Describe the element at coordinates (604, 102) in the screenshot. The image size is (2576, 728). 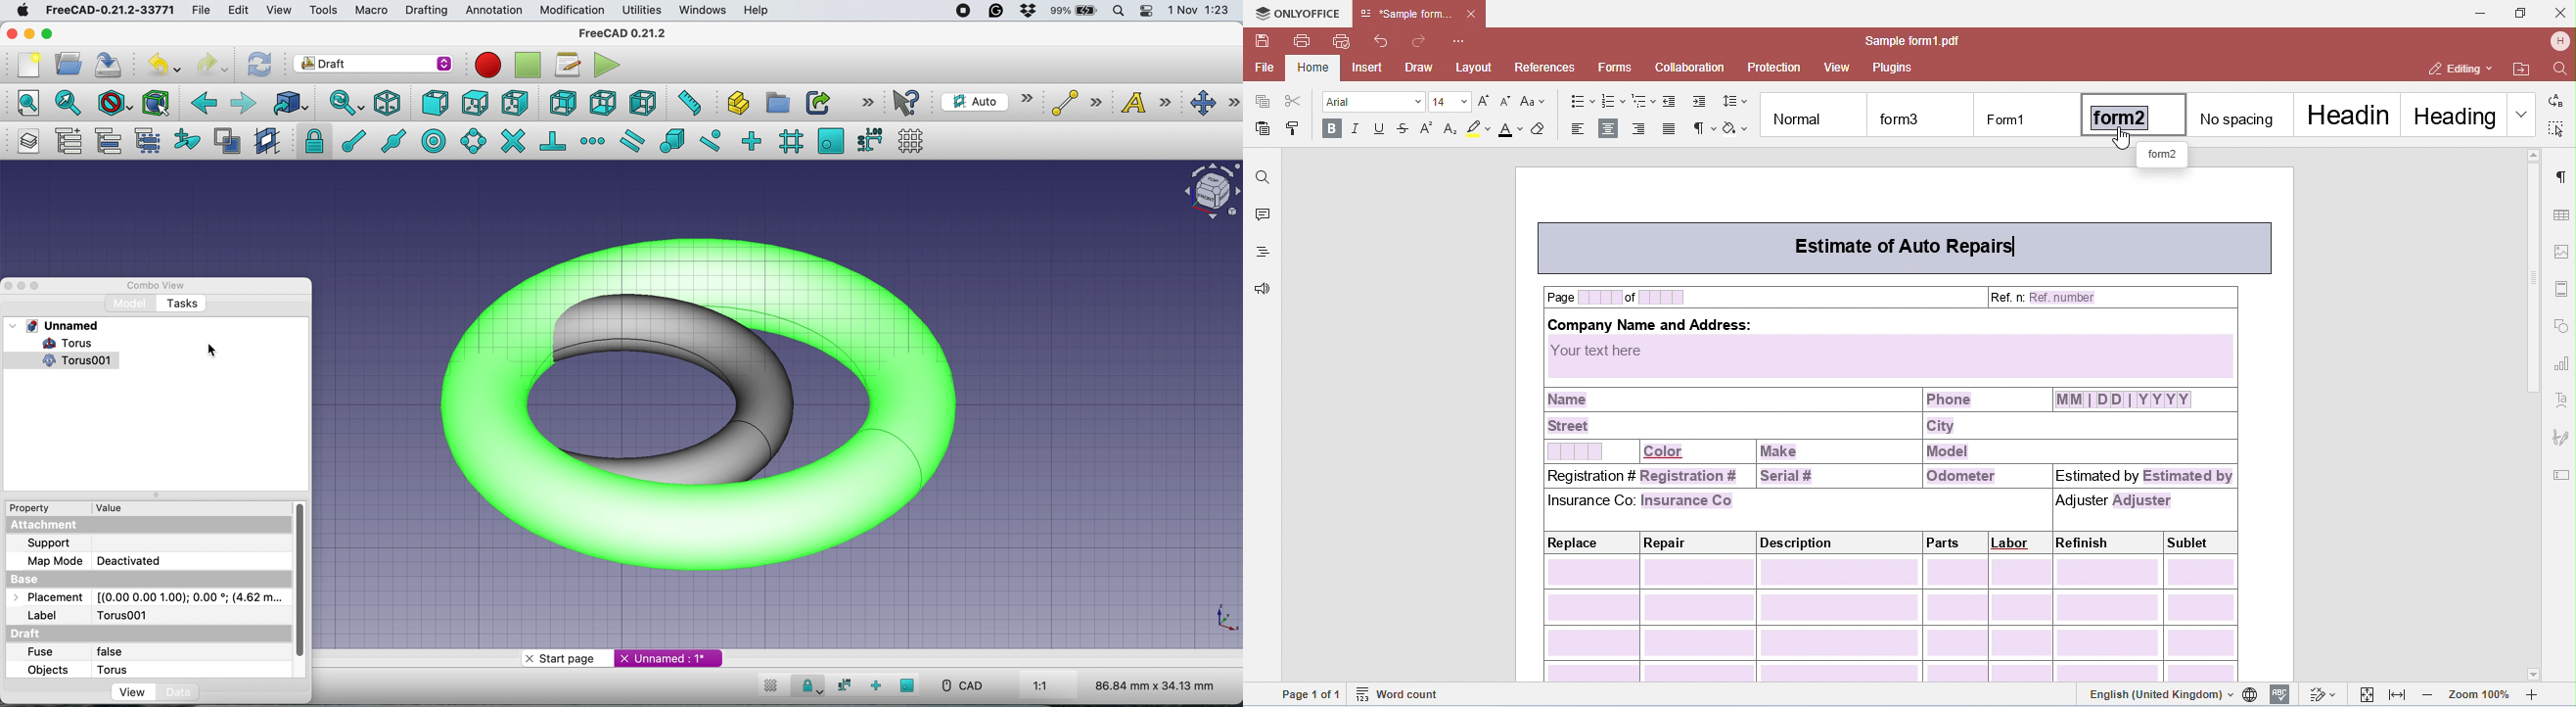
I see `bottom` at that location.